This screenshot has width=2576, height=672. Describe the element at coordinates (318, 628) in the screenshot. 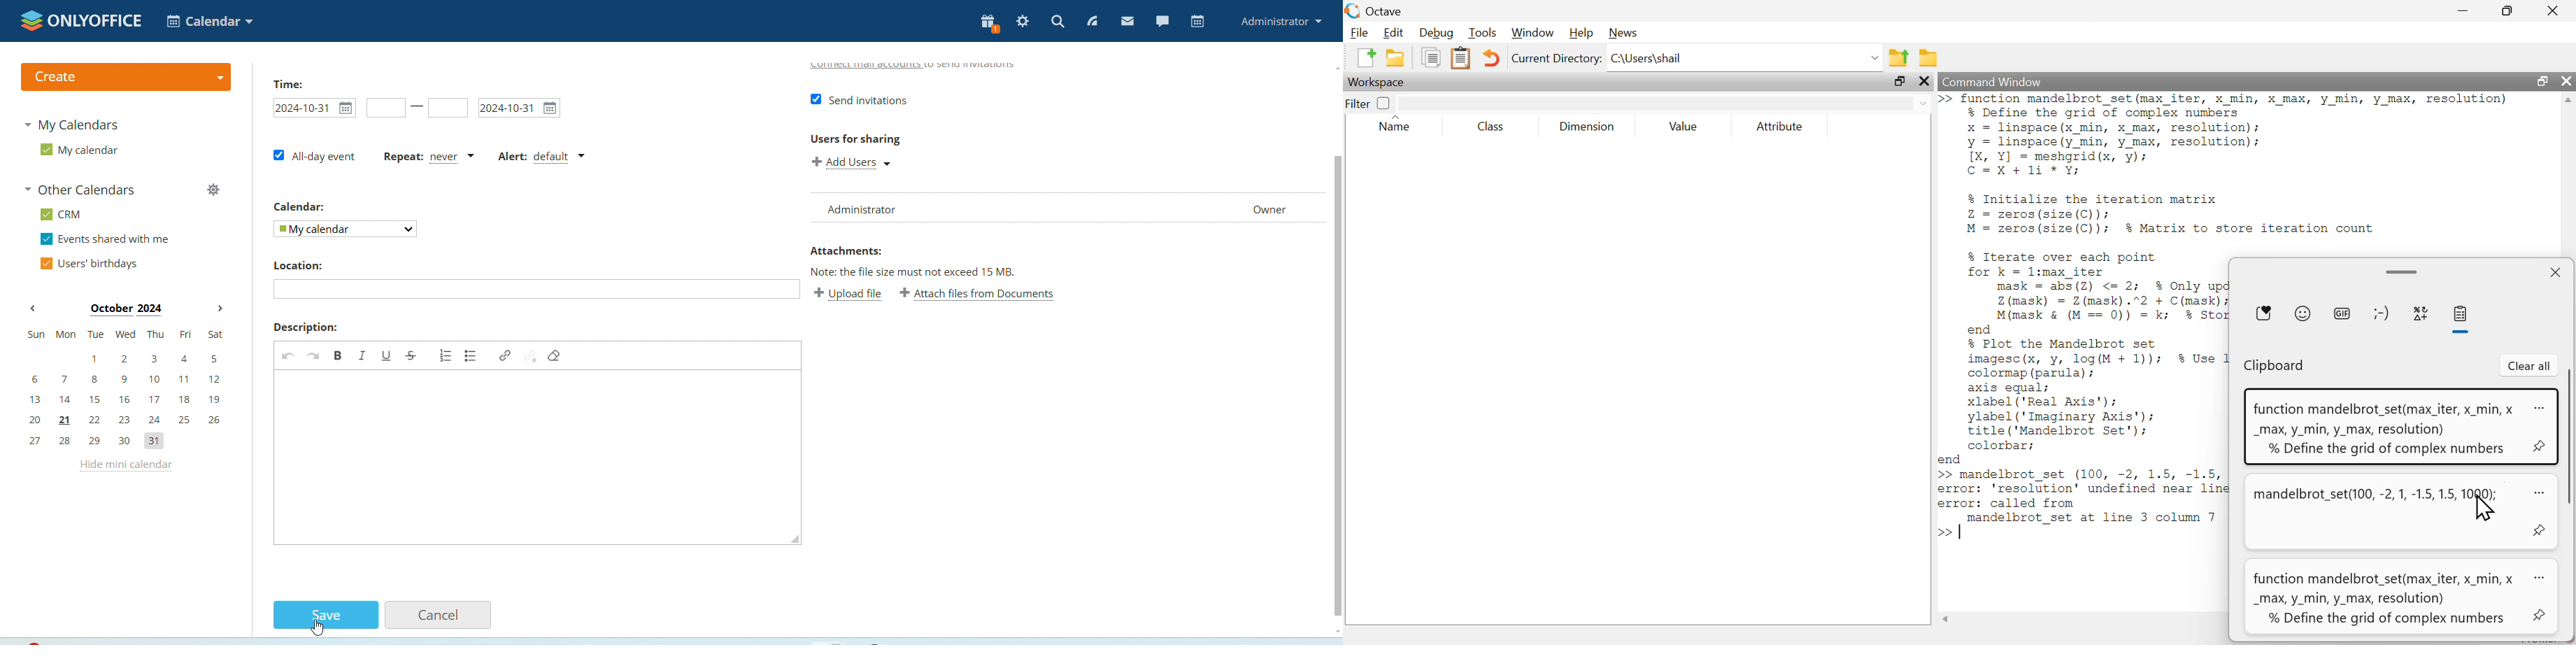

I see `cursor` at that location.